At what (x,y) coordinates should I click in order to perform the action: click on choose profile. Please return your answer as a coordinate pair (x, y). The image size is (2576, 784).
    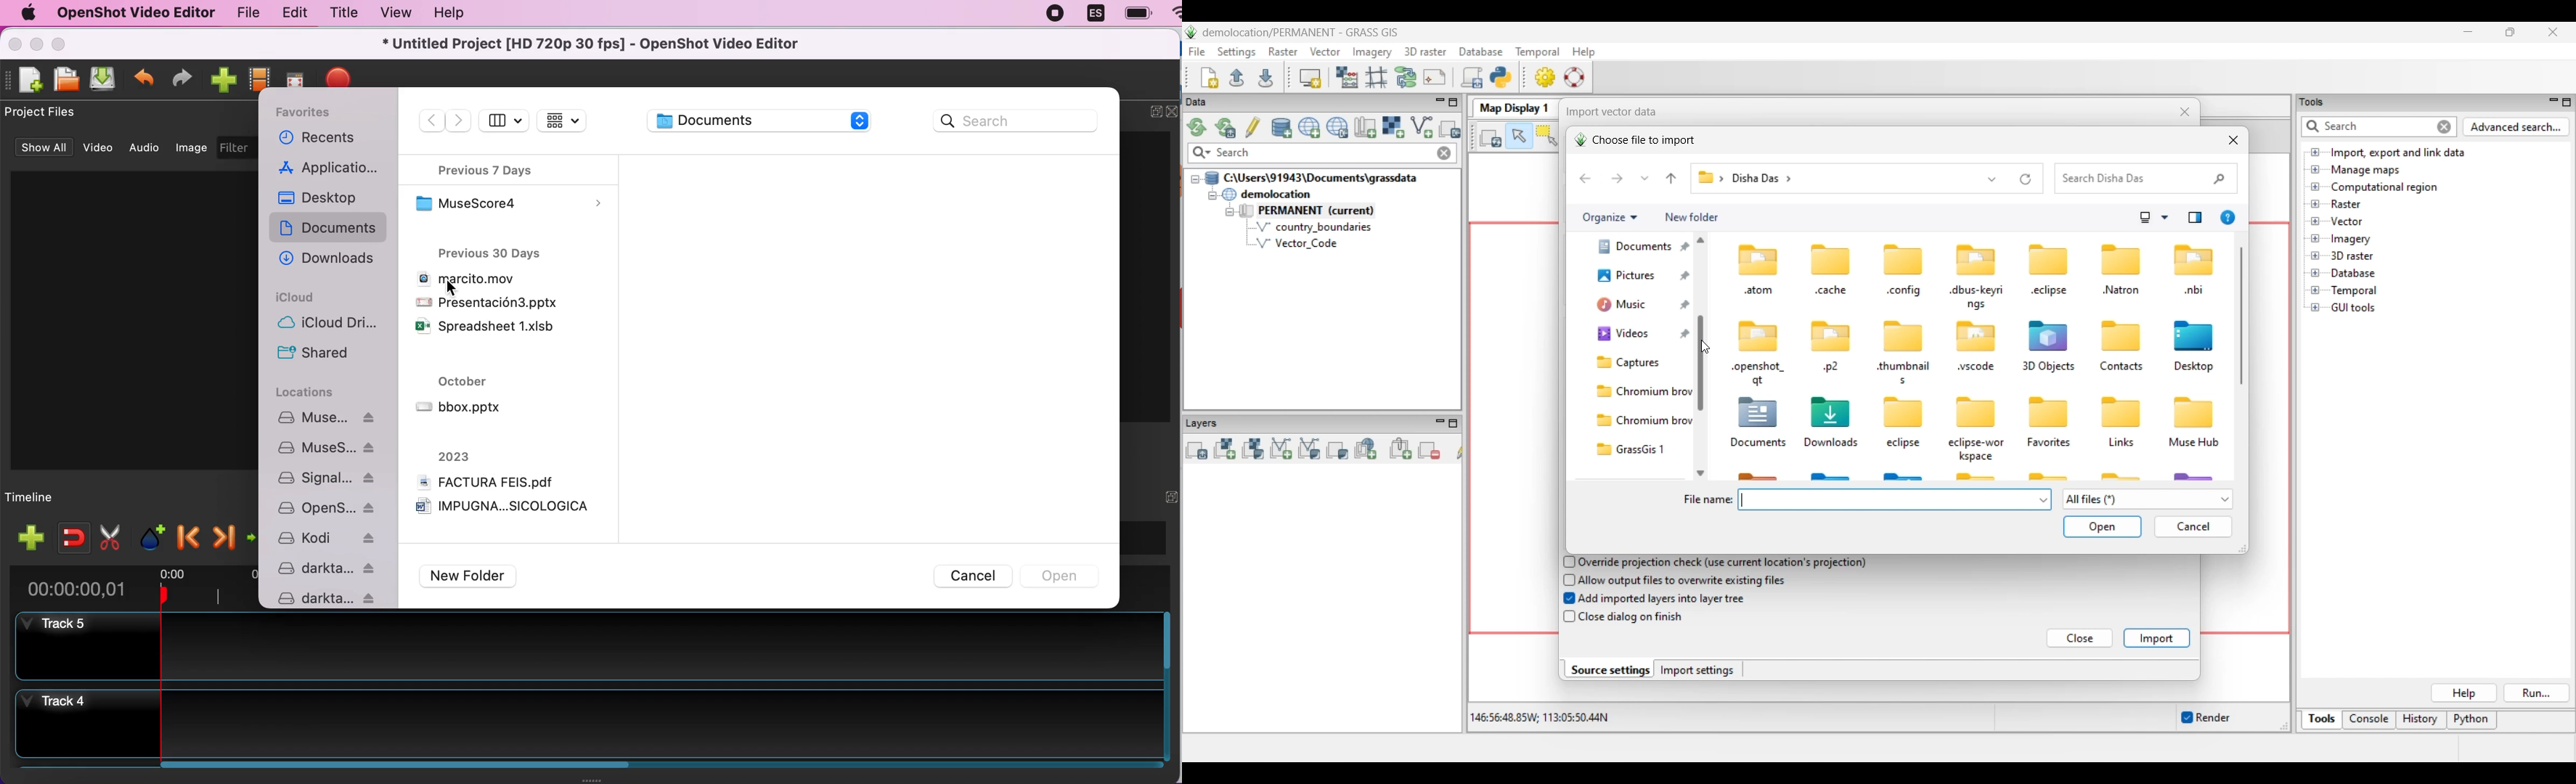
    Looking at the image, I should click on (260, 78).